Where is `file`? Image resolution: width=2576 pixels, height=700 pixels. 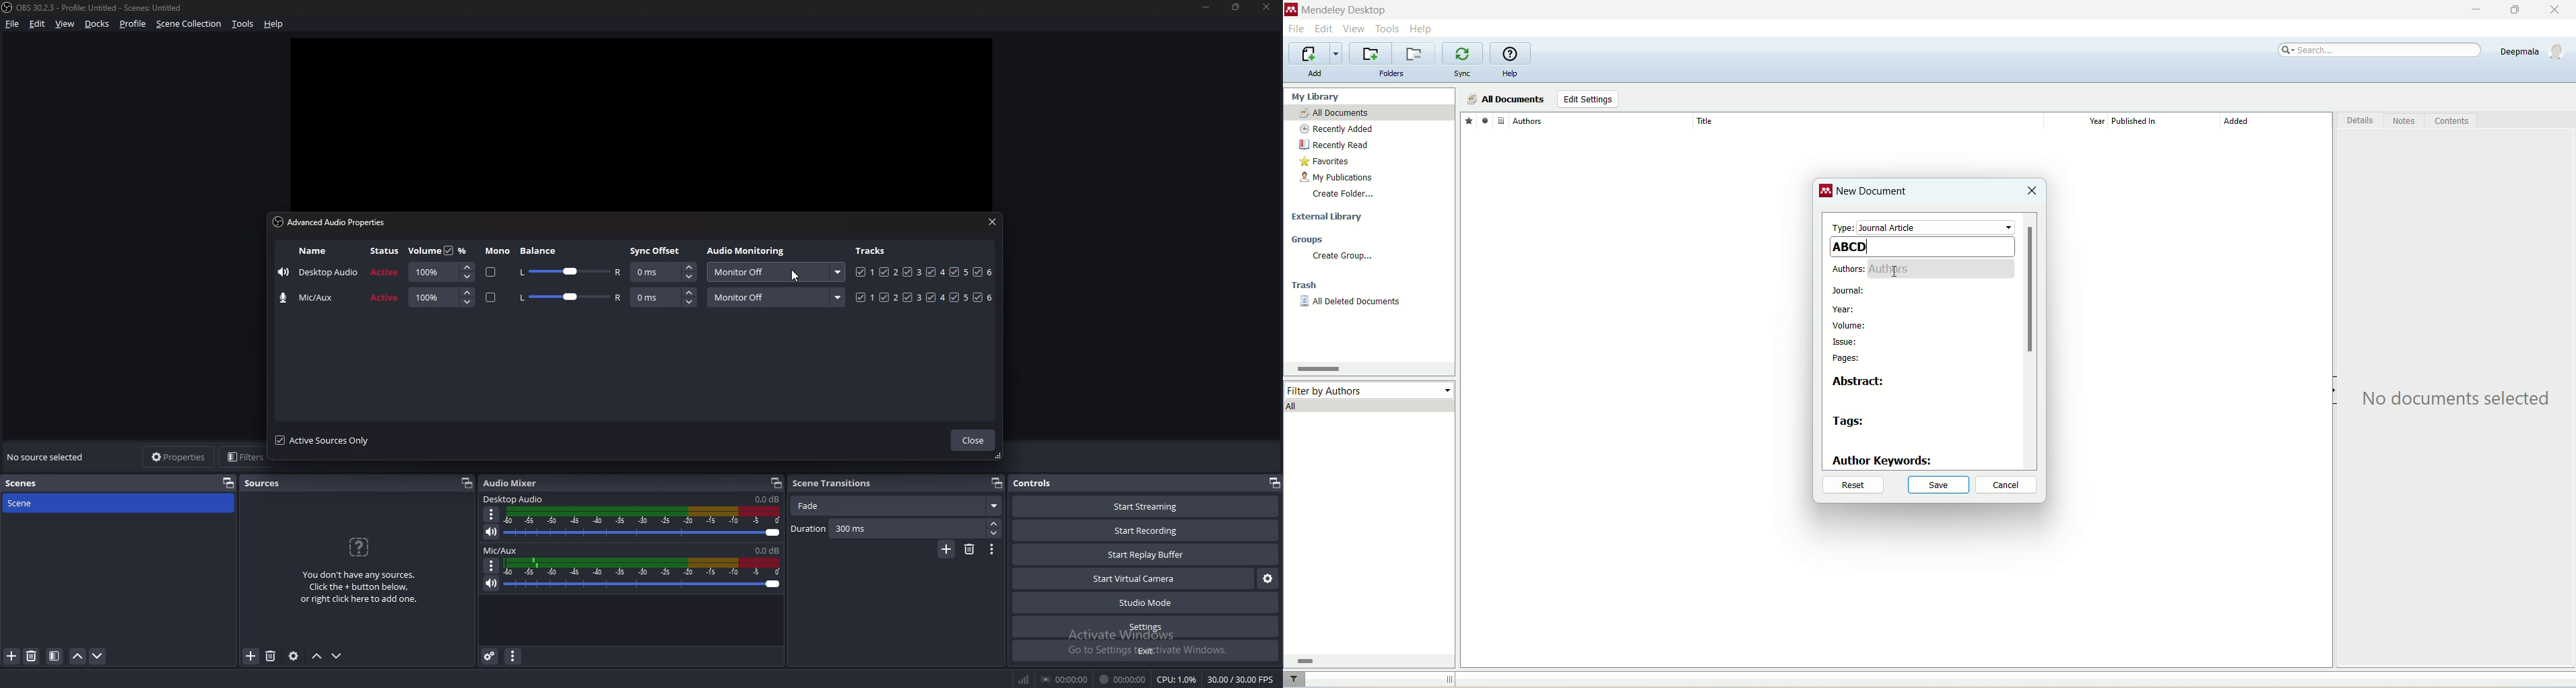 file is located at coordinates (1296, 30).